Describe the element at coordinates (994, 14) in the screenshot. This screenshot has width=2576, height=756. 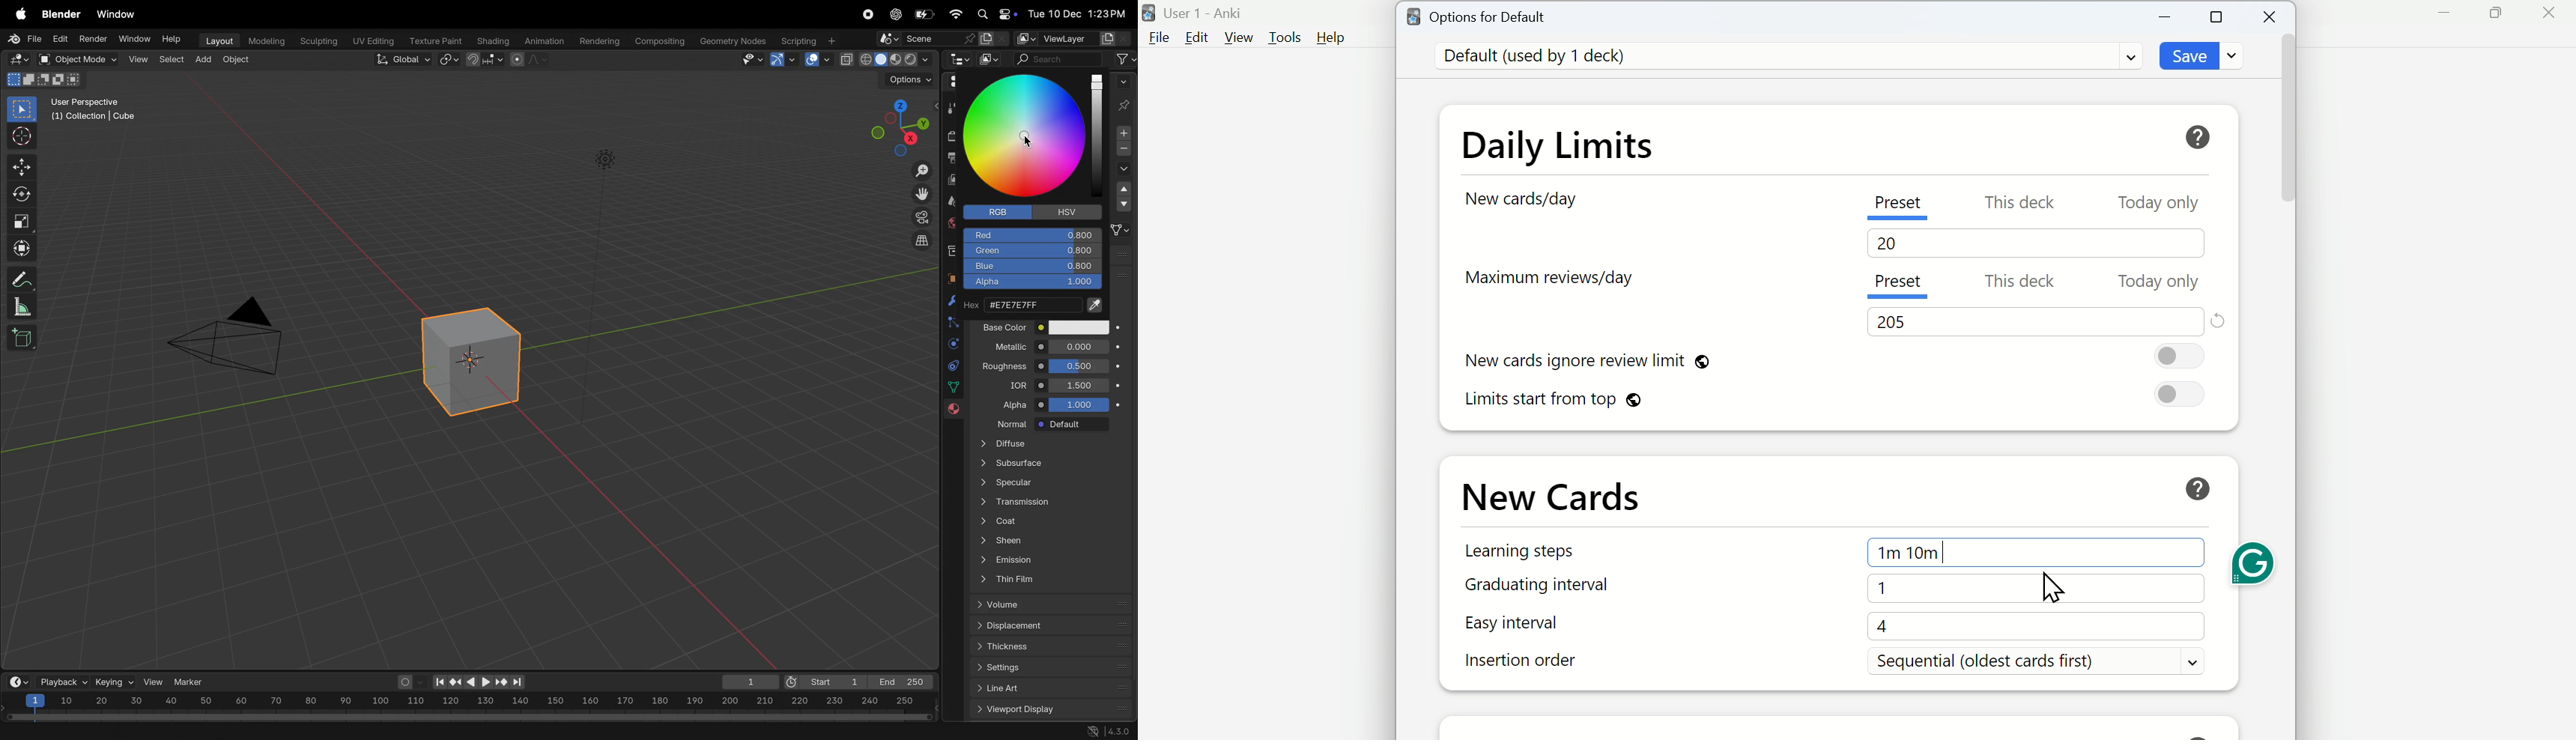
I see `apple widgets` at that location.